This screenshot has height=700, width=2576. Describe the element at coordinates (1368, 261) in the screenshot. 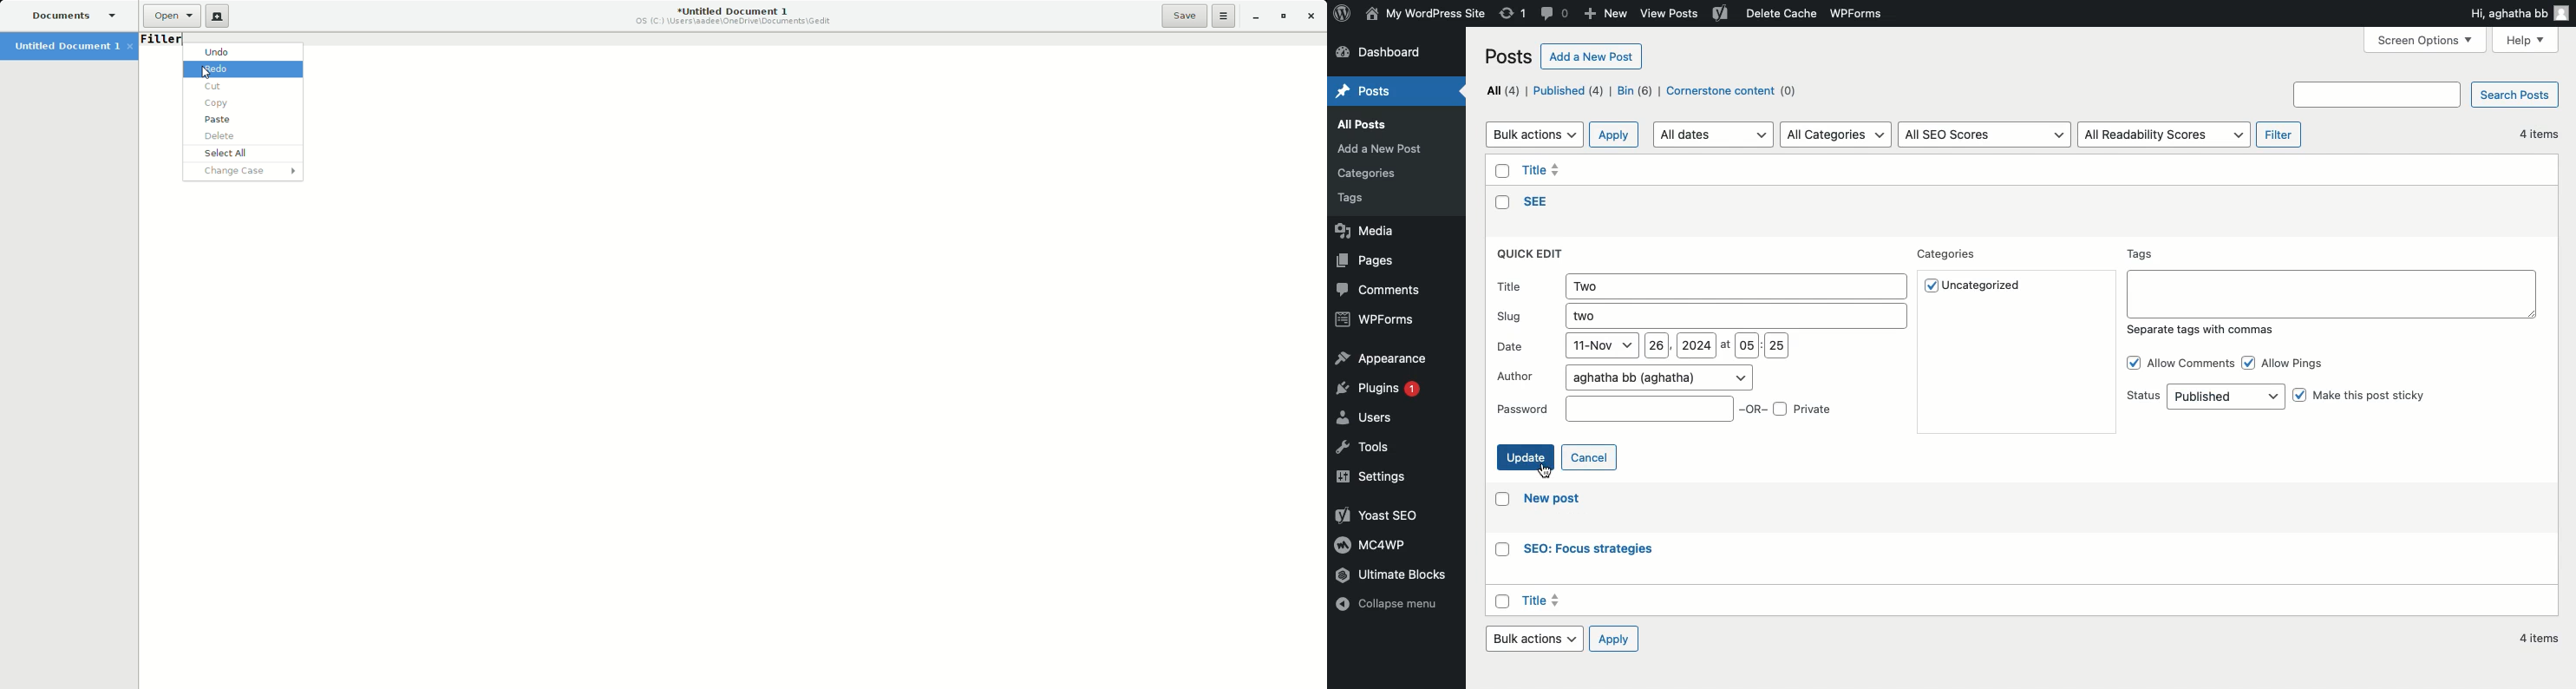

I see `Pages` at that location.